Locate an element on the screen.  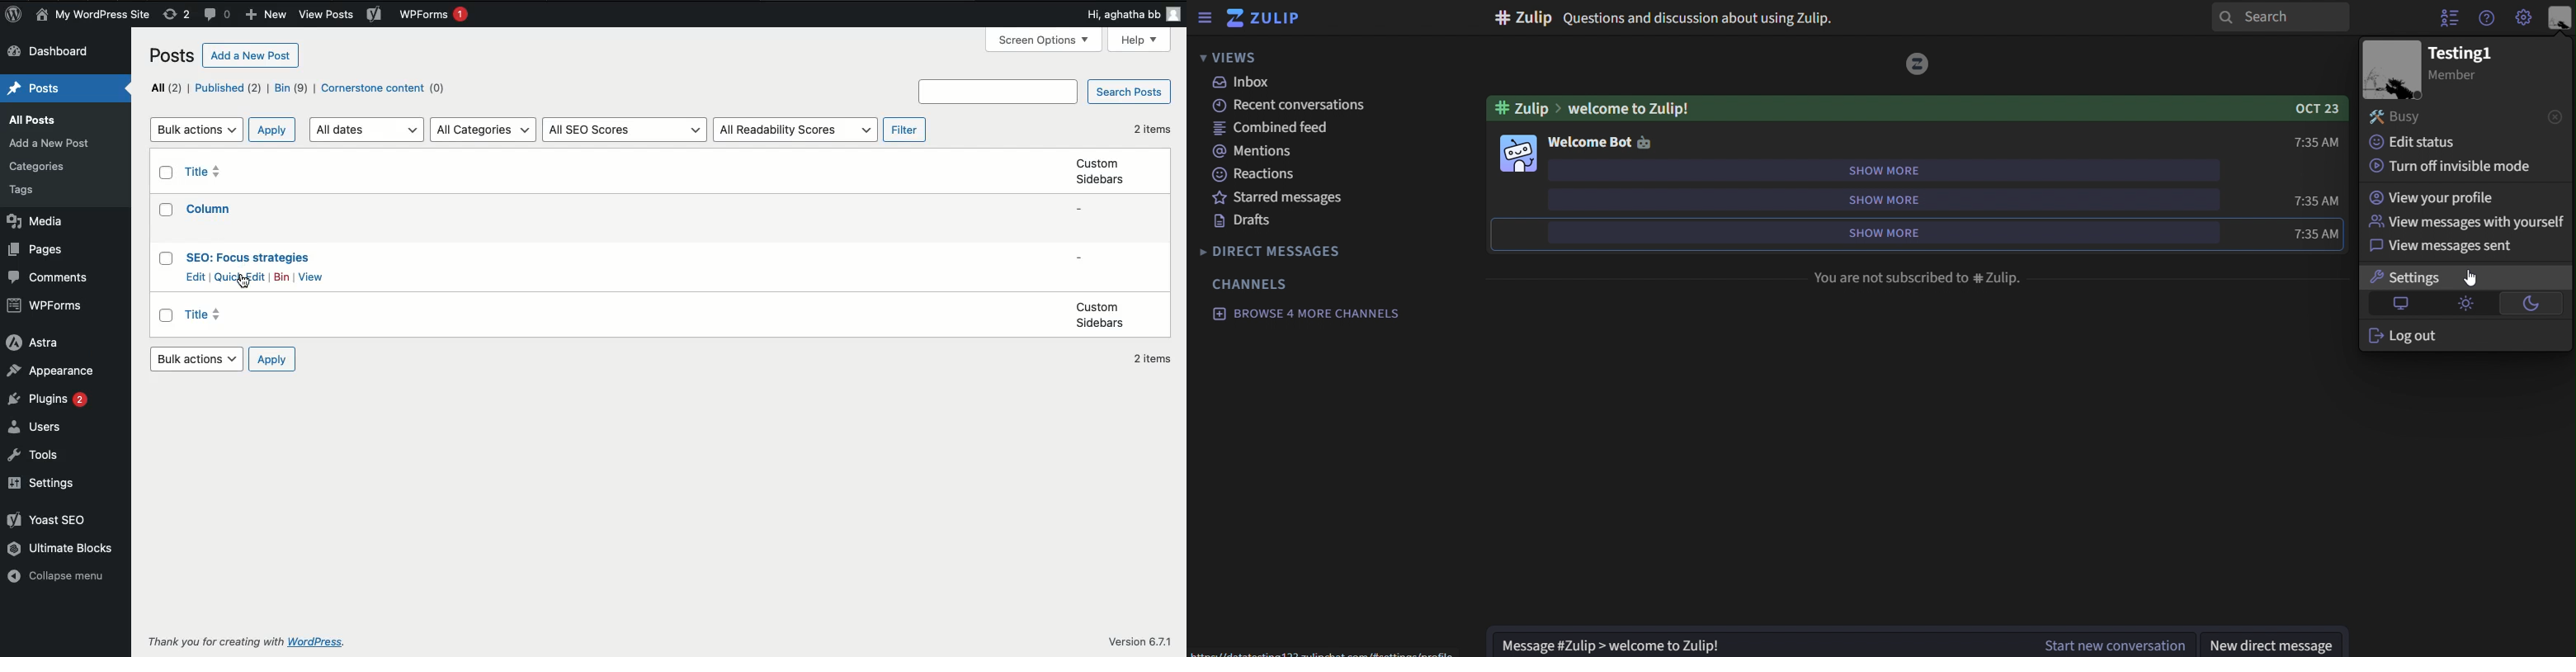
Custom sidebars is located at coordinates (1098, 171).